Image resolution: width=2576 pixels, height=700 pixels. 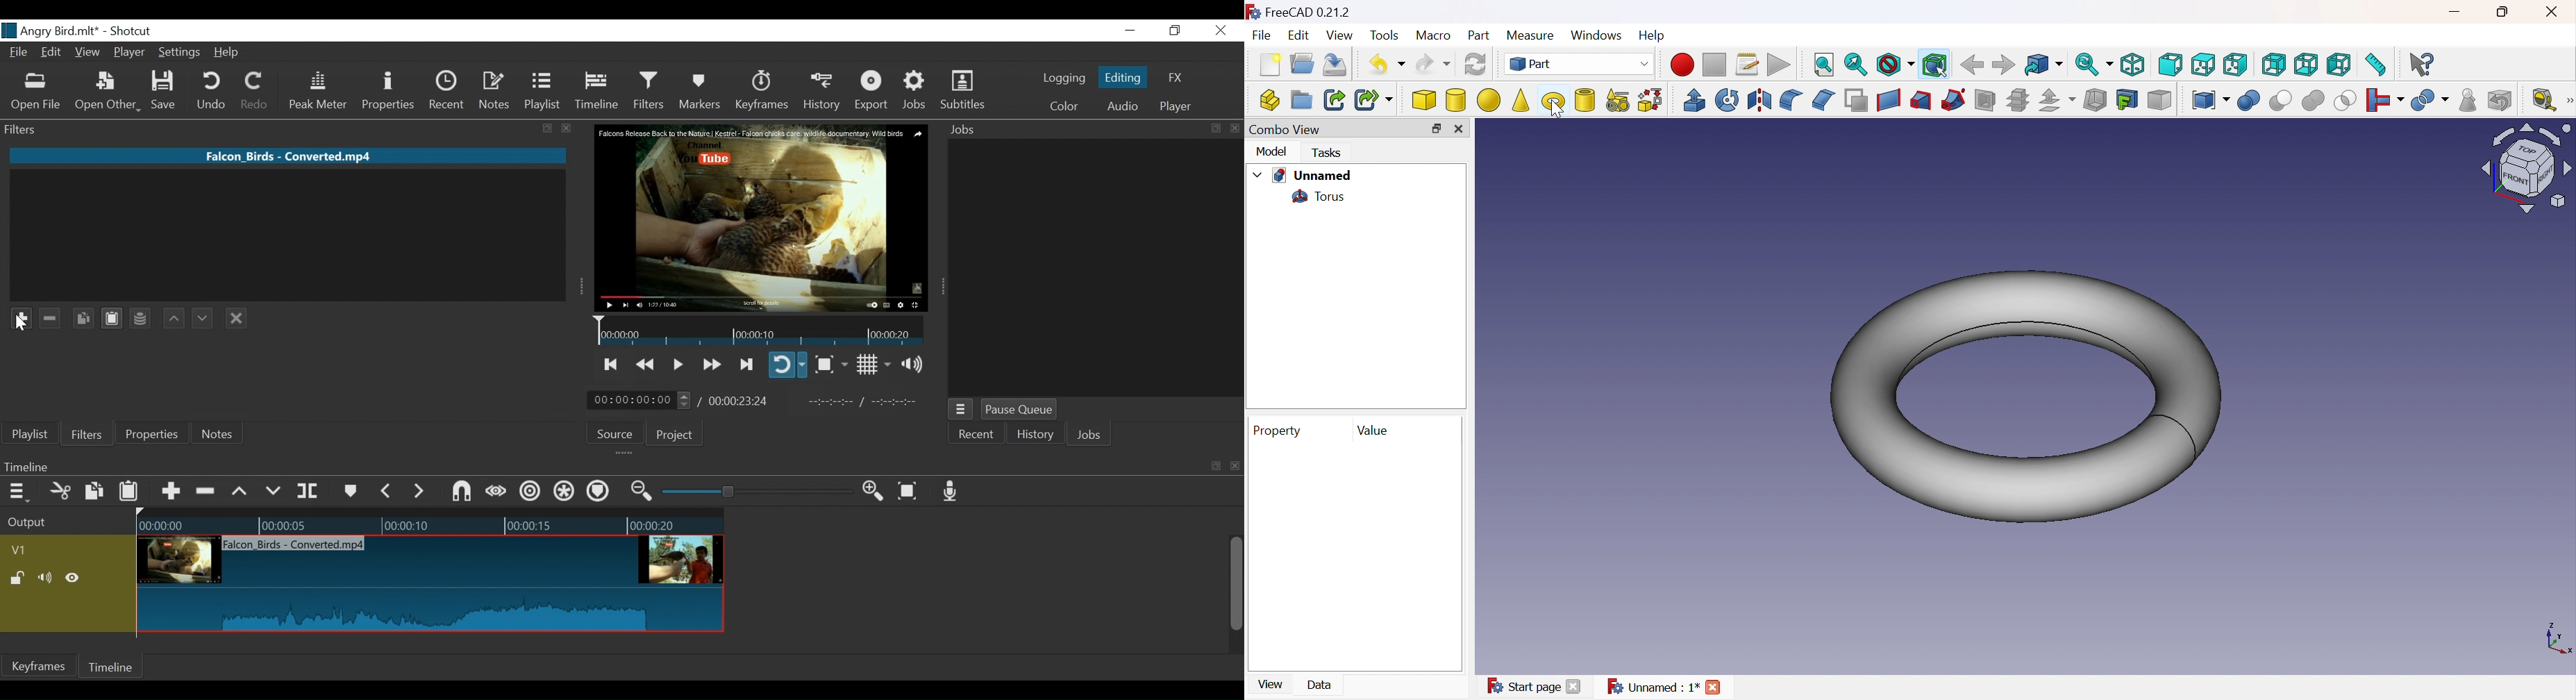 What do you see at coordinates (1089, 436) in the screenshot?
I see `Jobs` at bounding box center [1089, 436].